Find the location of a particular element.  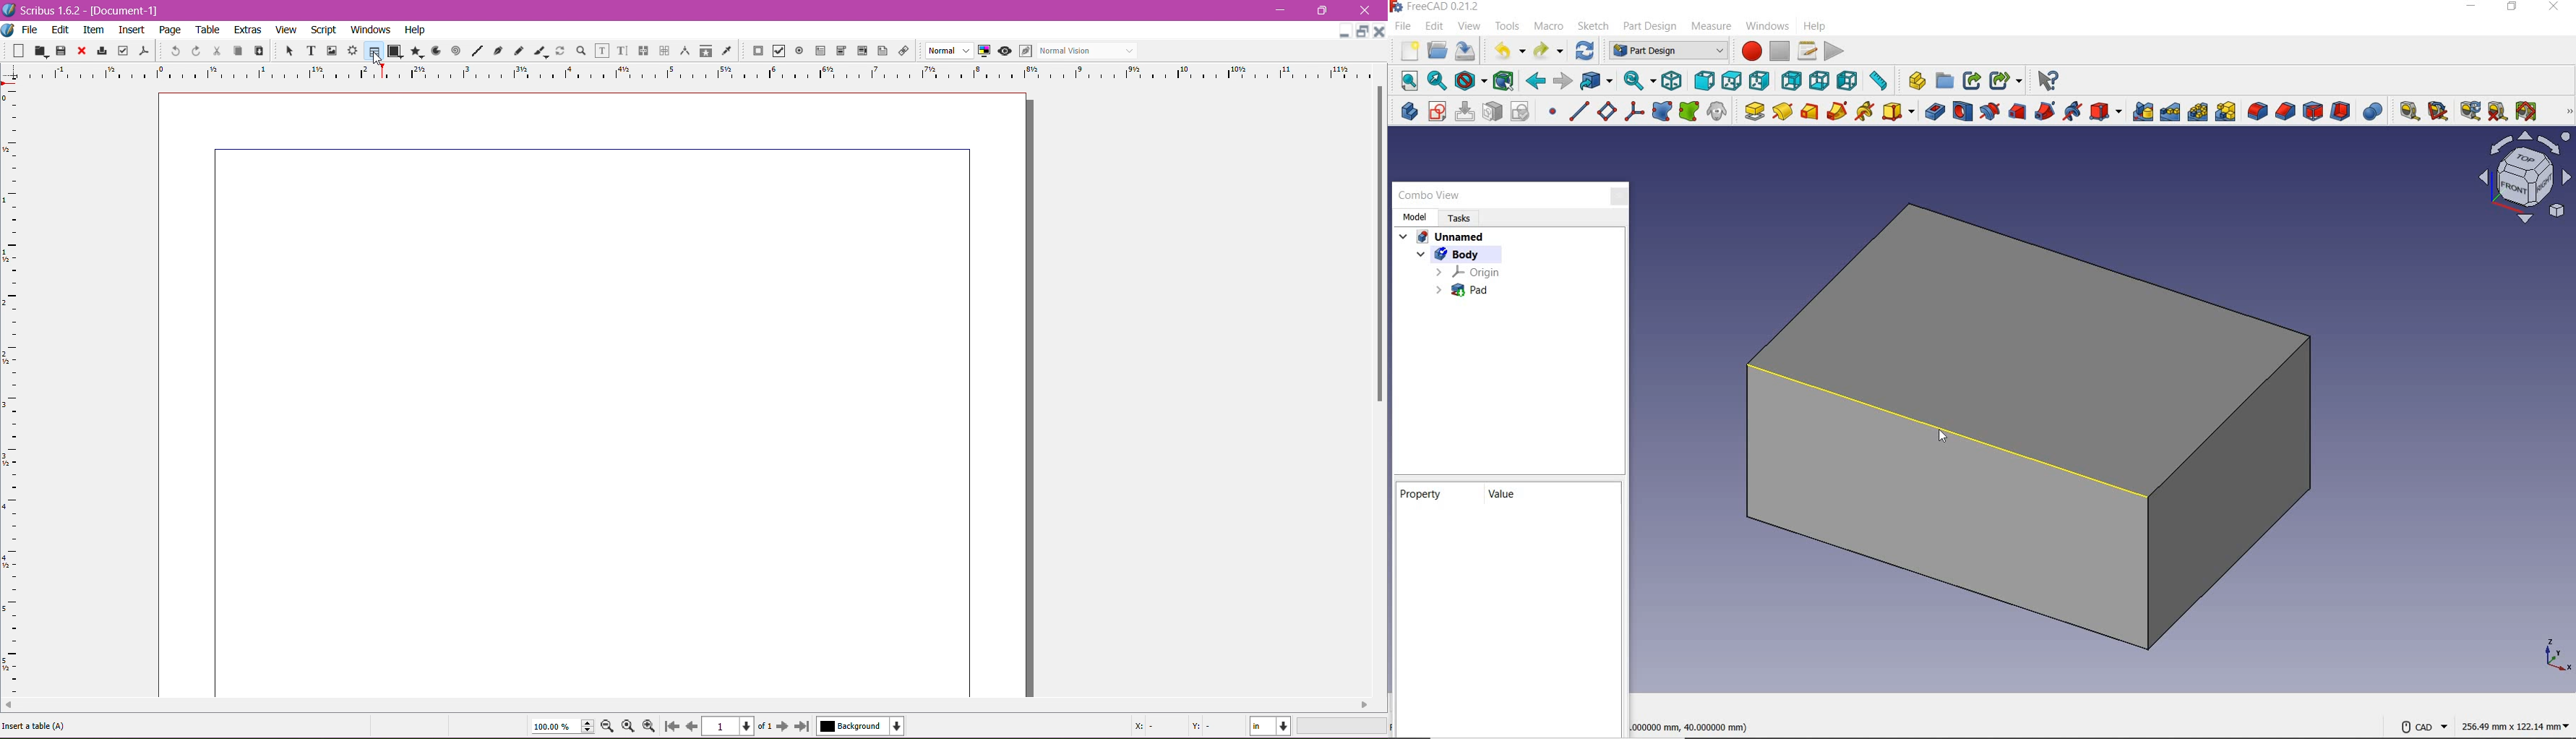

Normal   Vision is located at coordinates (1089, 50).